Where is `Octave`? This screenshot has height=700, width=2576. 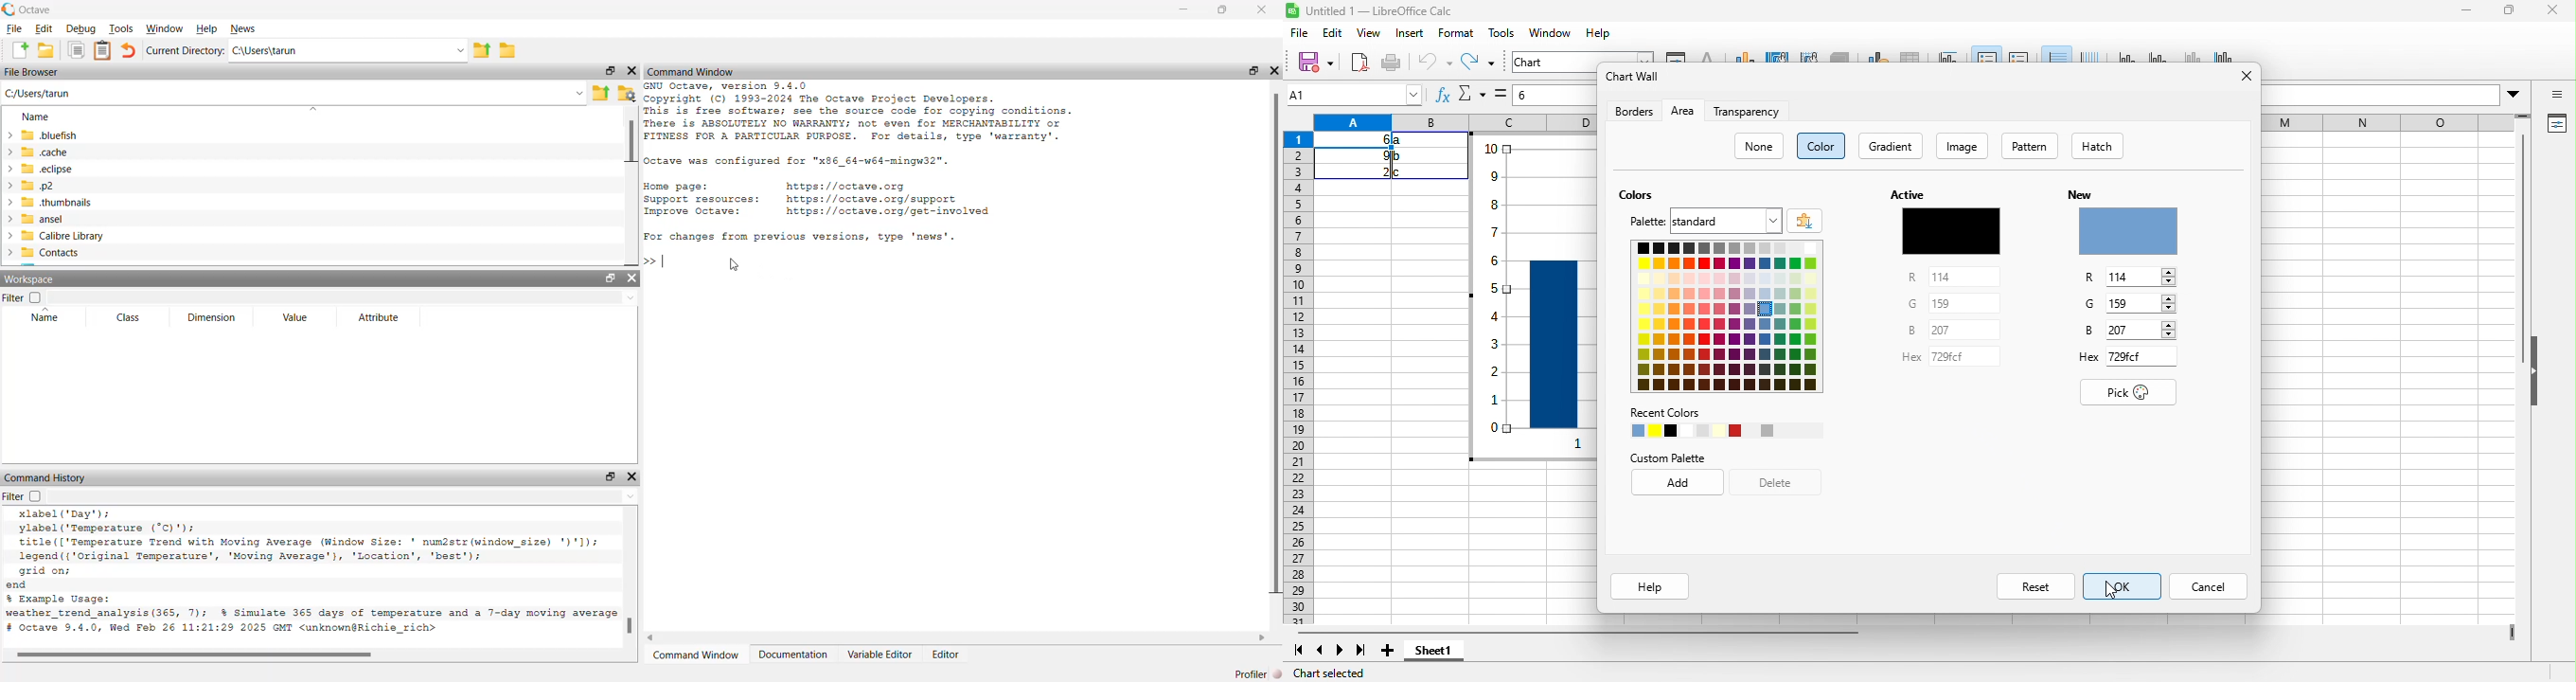
Octave is located at coordinates (31, 9).